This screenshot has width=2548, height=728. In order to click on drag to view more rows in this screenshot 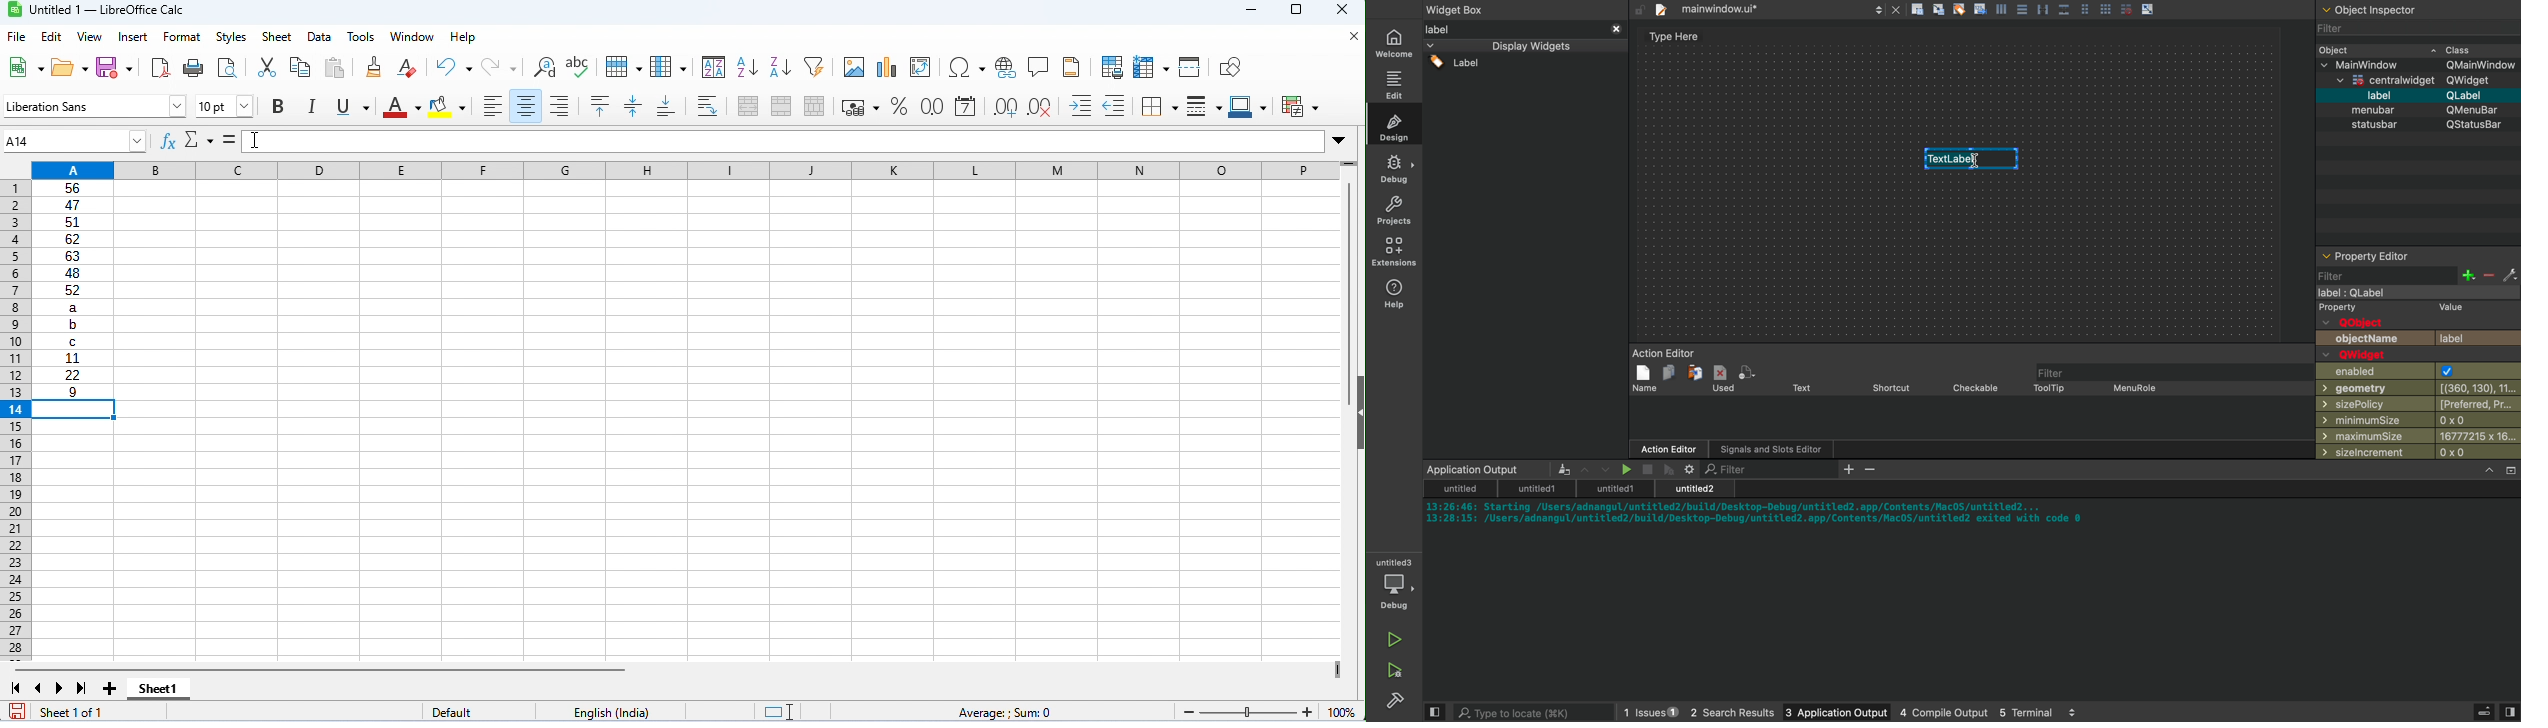, I will do `click(1348, 163)`.